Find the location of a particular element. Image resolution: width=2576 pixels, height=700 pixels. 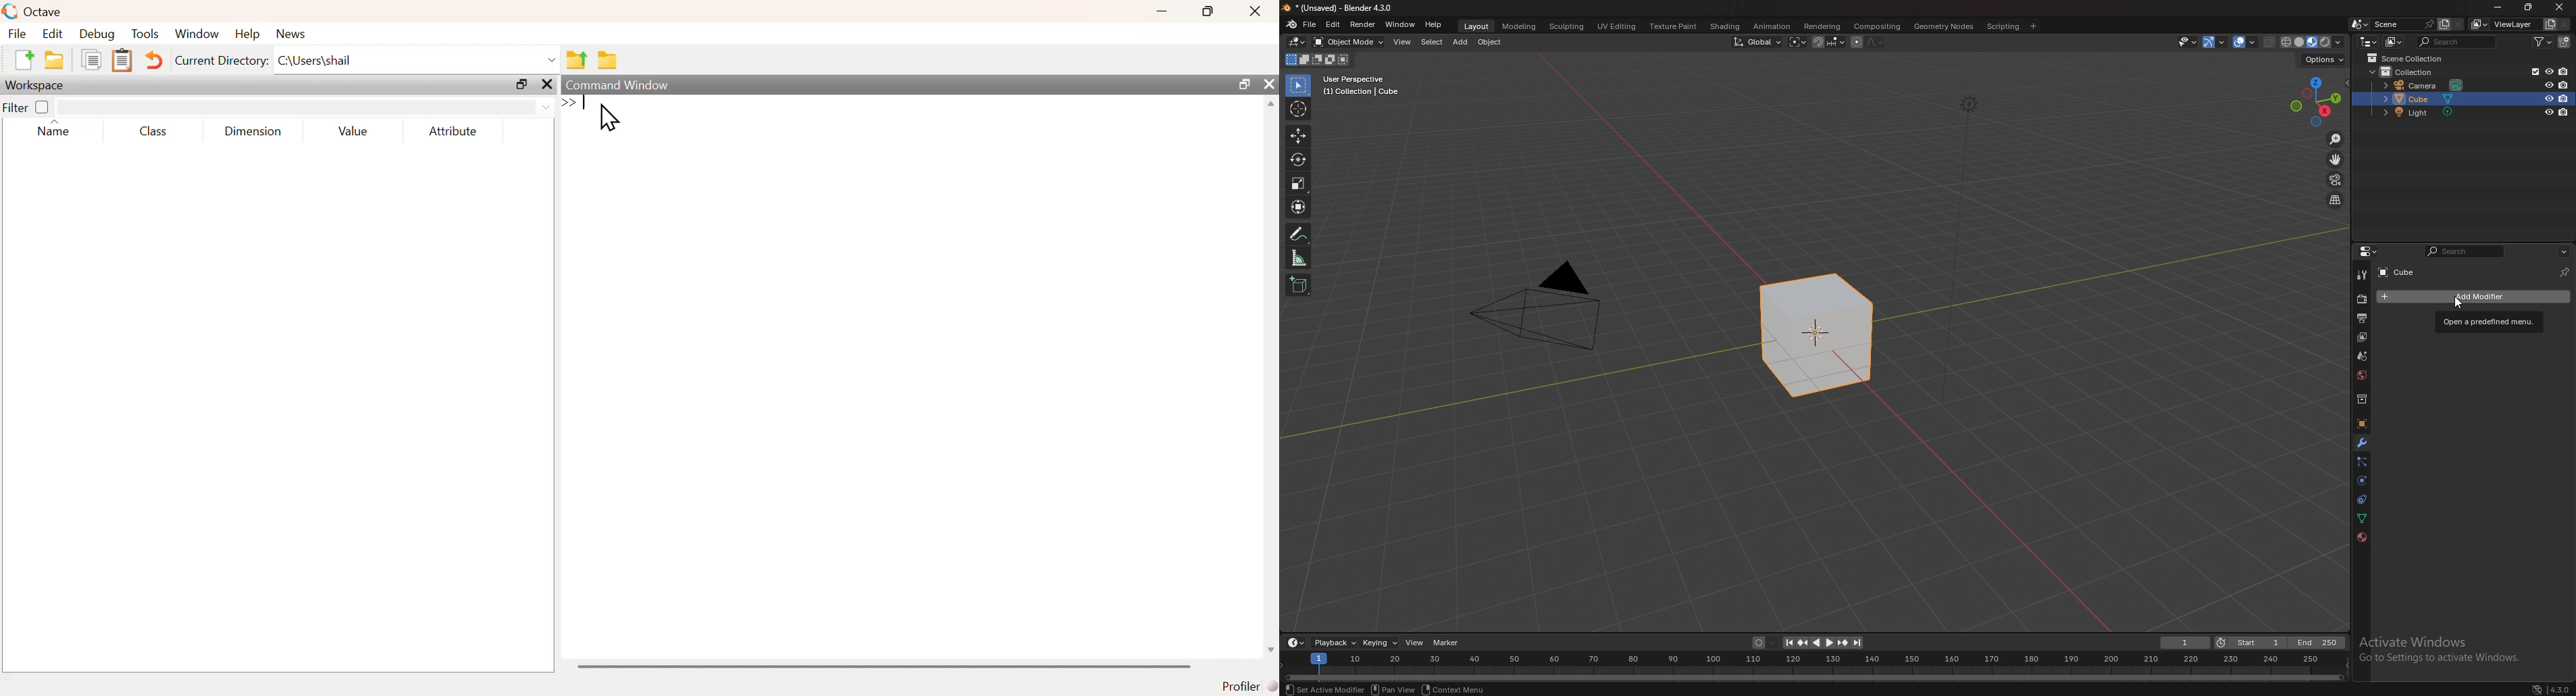

info is located at coordinates (1363, 85).